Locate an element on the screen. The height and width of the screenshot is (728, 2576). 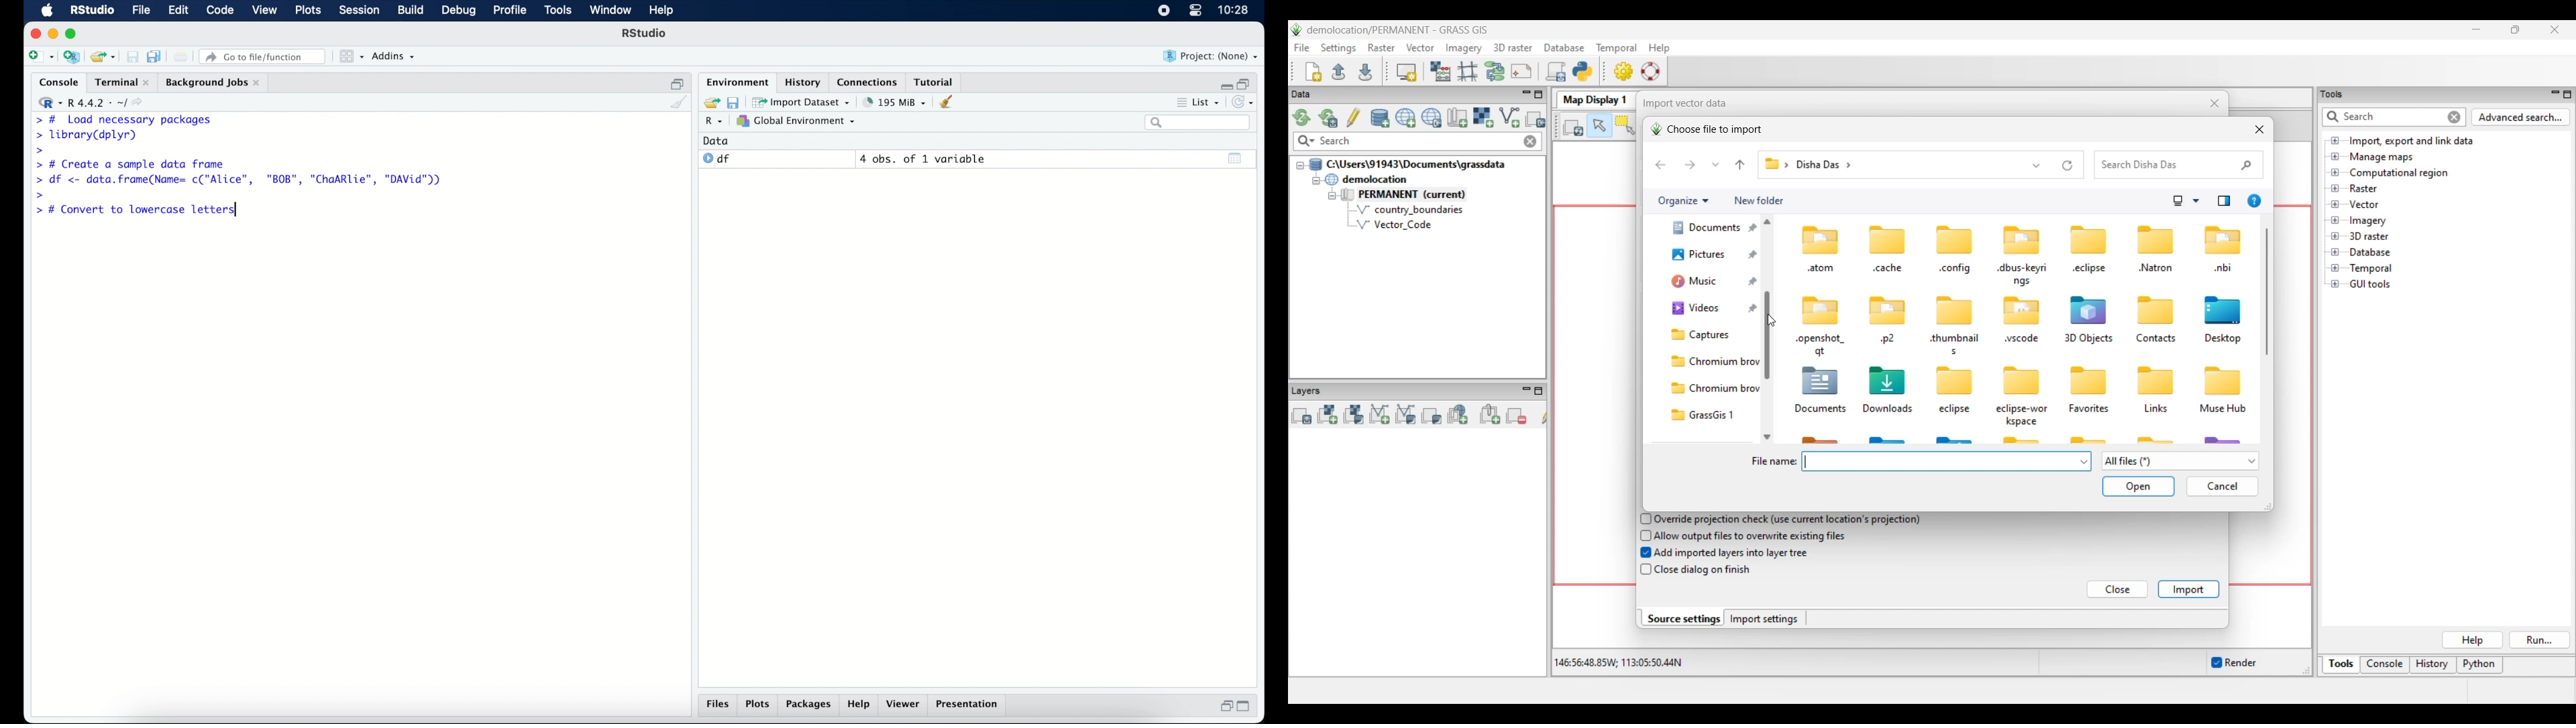
R 4.4.2 is located at coordinates (94, 103).